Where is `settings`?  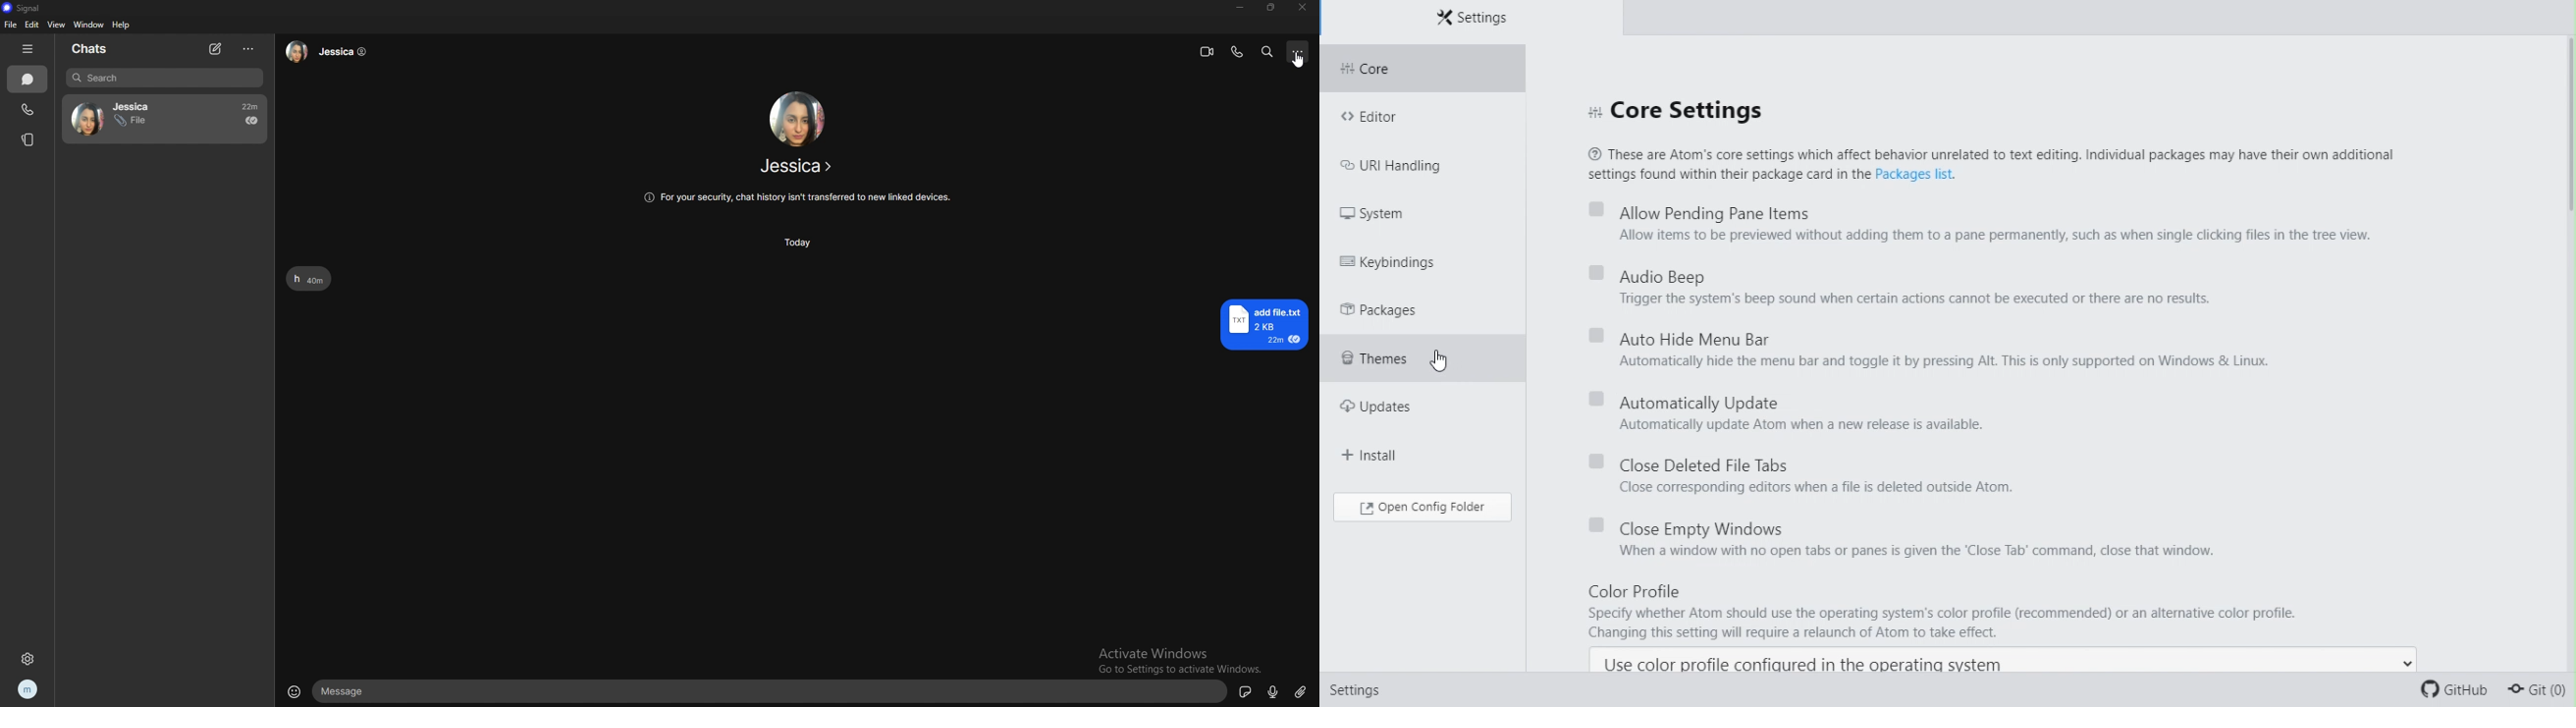 settings is located at coordinates (27, 659).